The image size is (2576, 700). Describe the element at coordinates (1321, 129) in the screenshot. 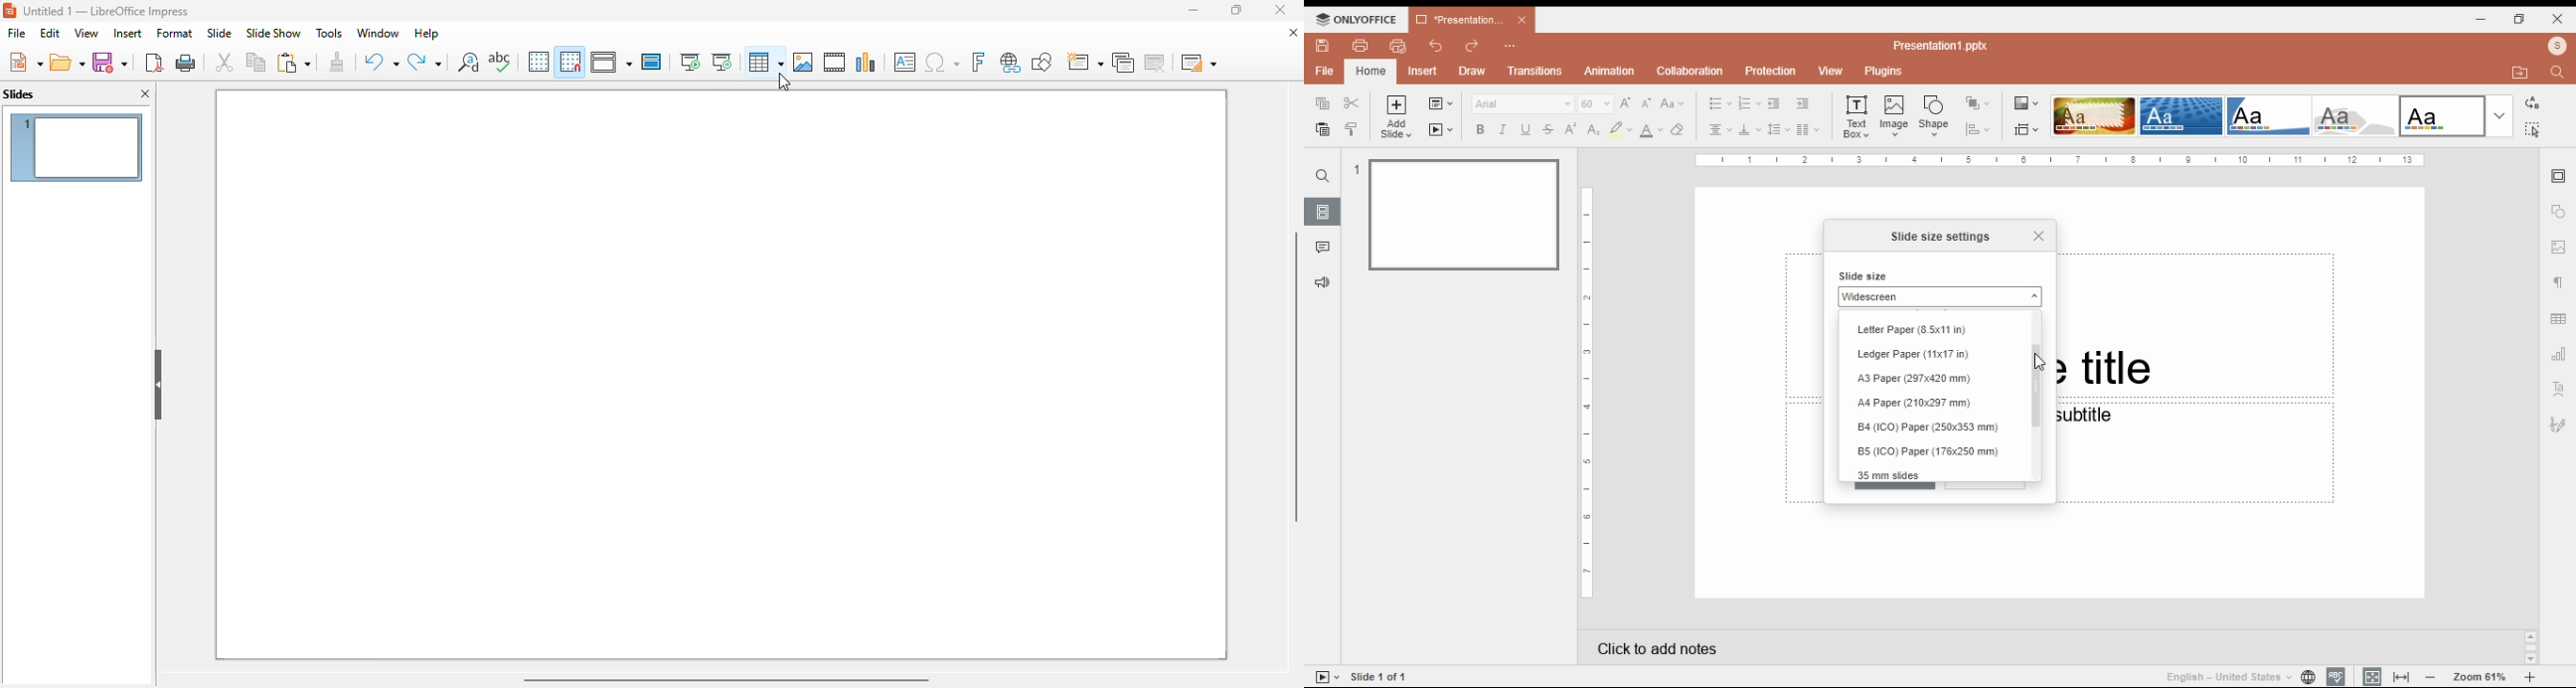

I see `paste` at that location.